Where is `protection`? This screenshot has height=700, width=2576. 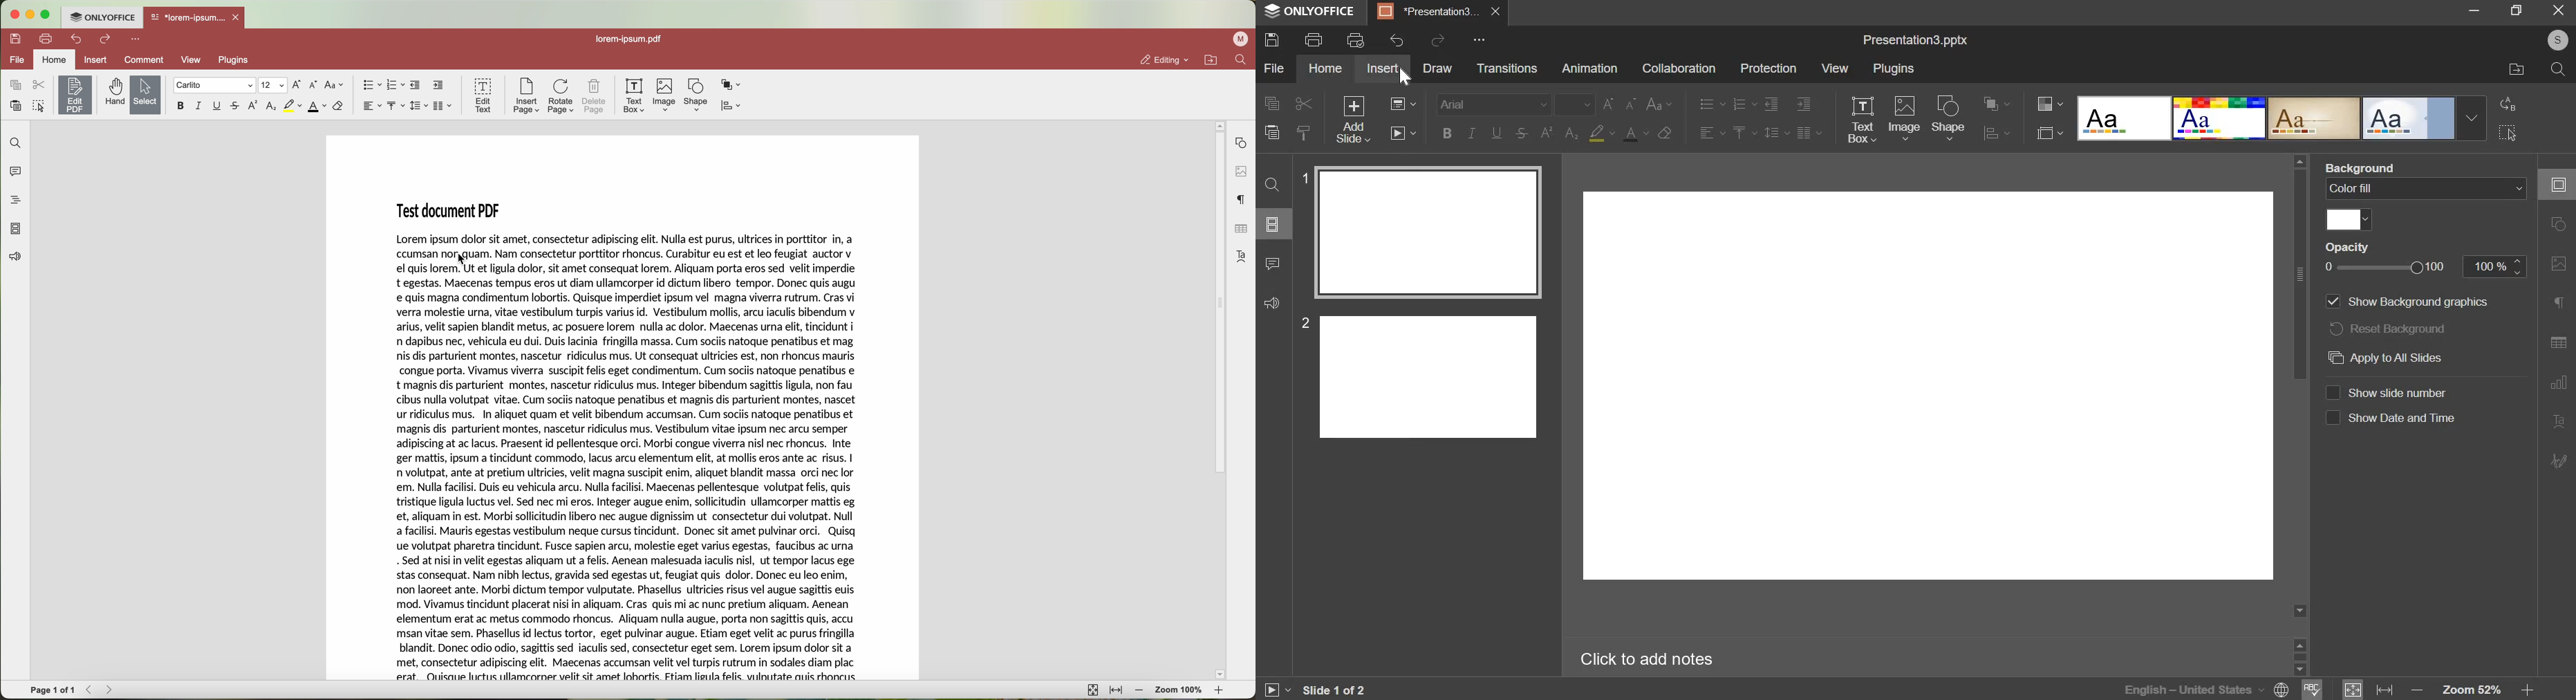
protection is located at coordinates (1768, 68).